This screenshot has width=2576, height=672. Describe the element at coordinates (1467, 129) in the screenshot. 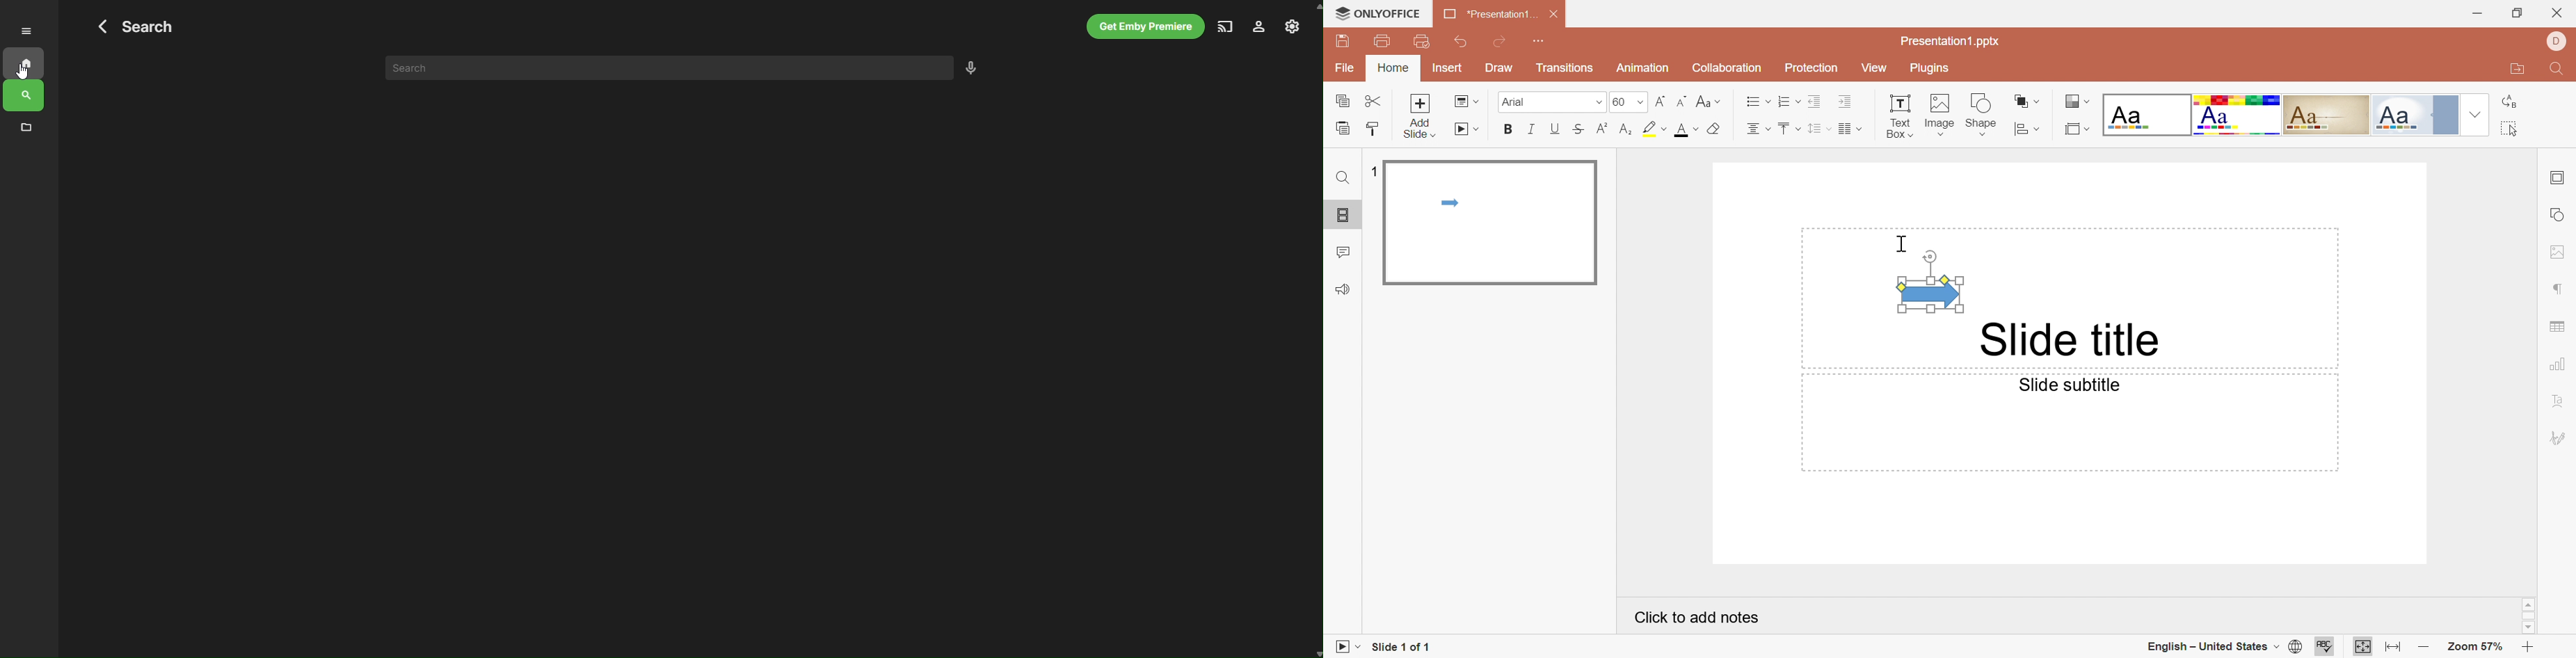

I see `Start slideshow` at that location.